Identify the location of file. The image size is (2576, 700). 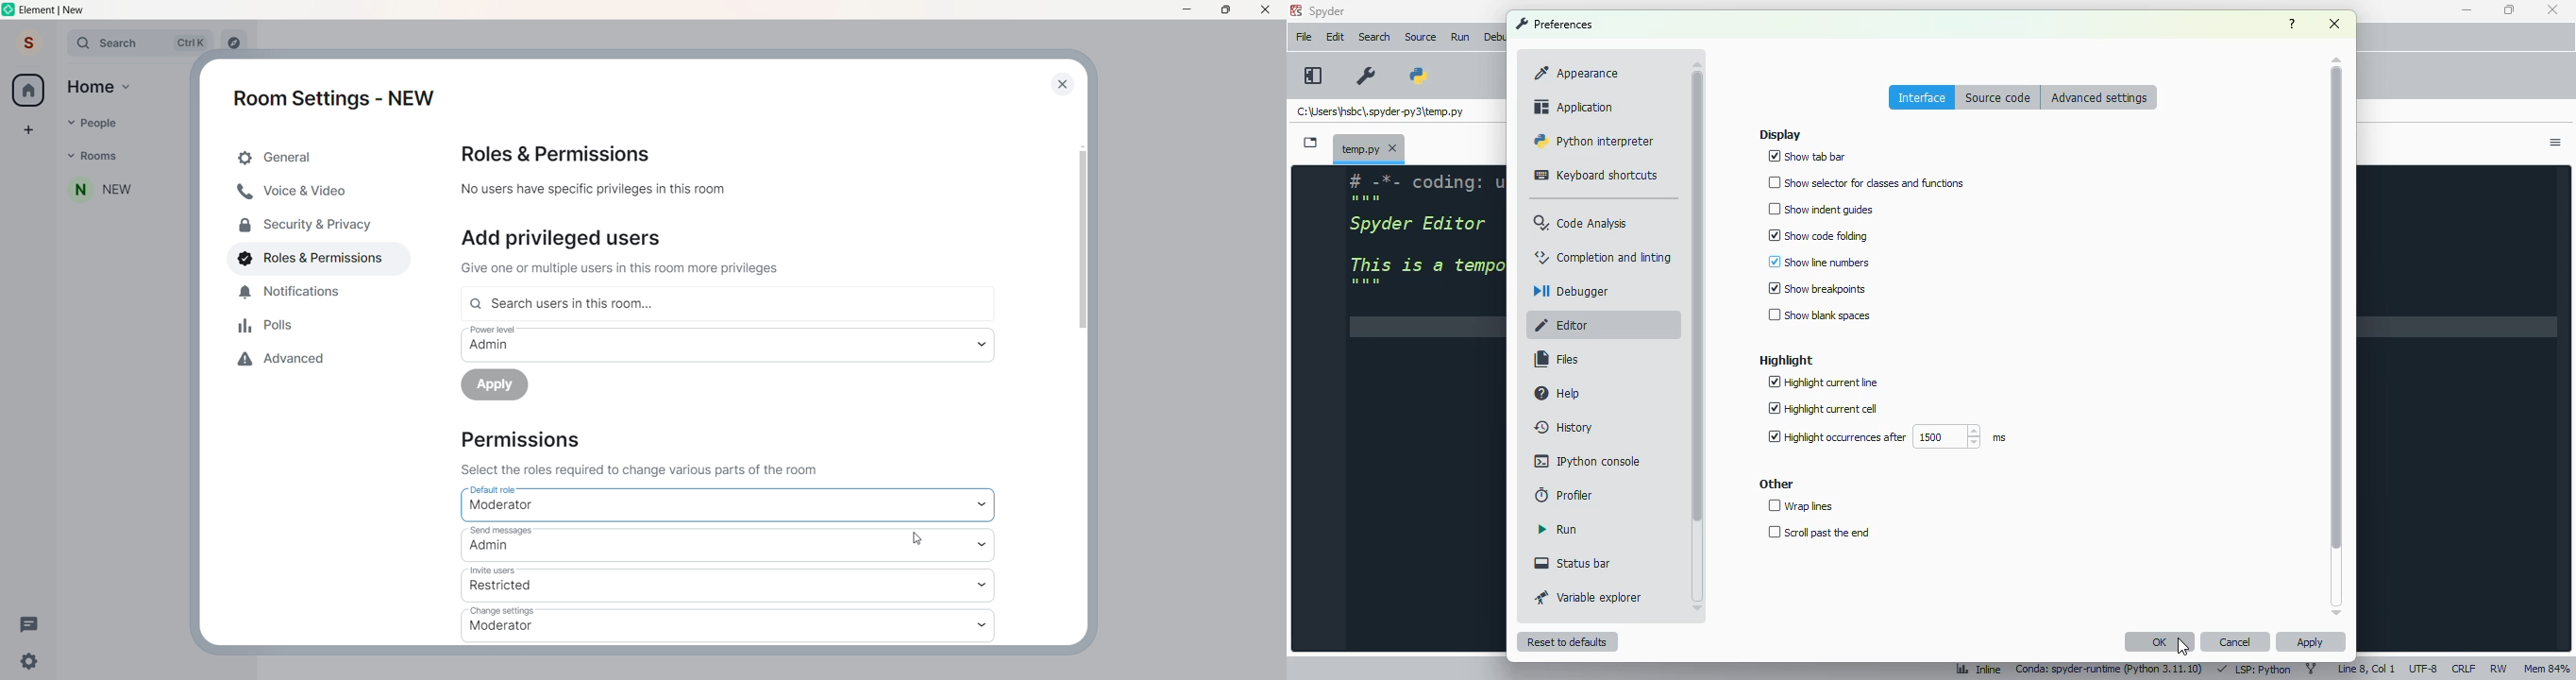
(1304, 37).